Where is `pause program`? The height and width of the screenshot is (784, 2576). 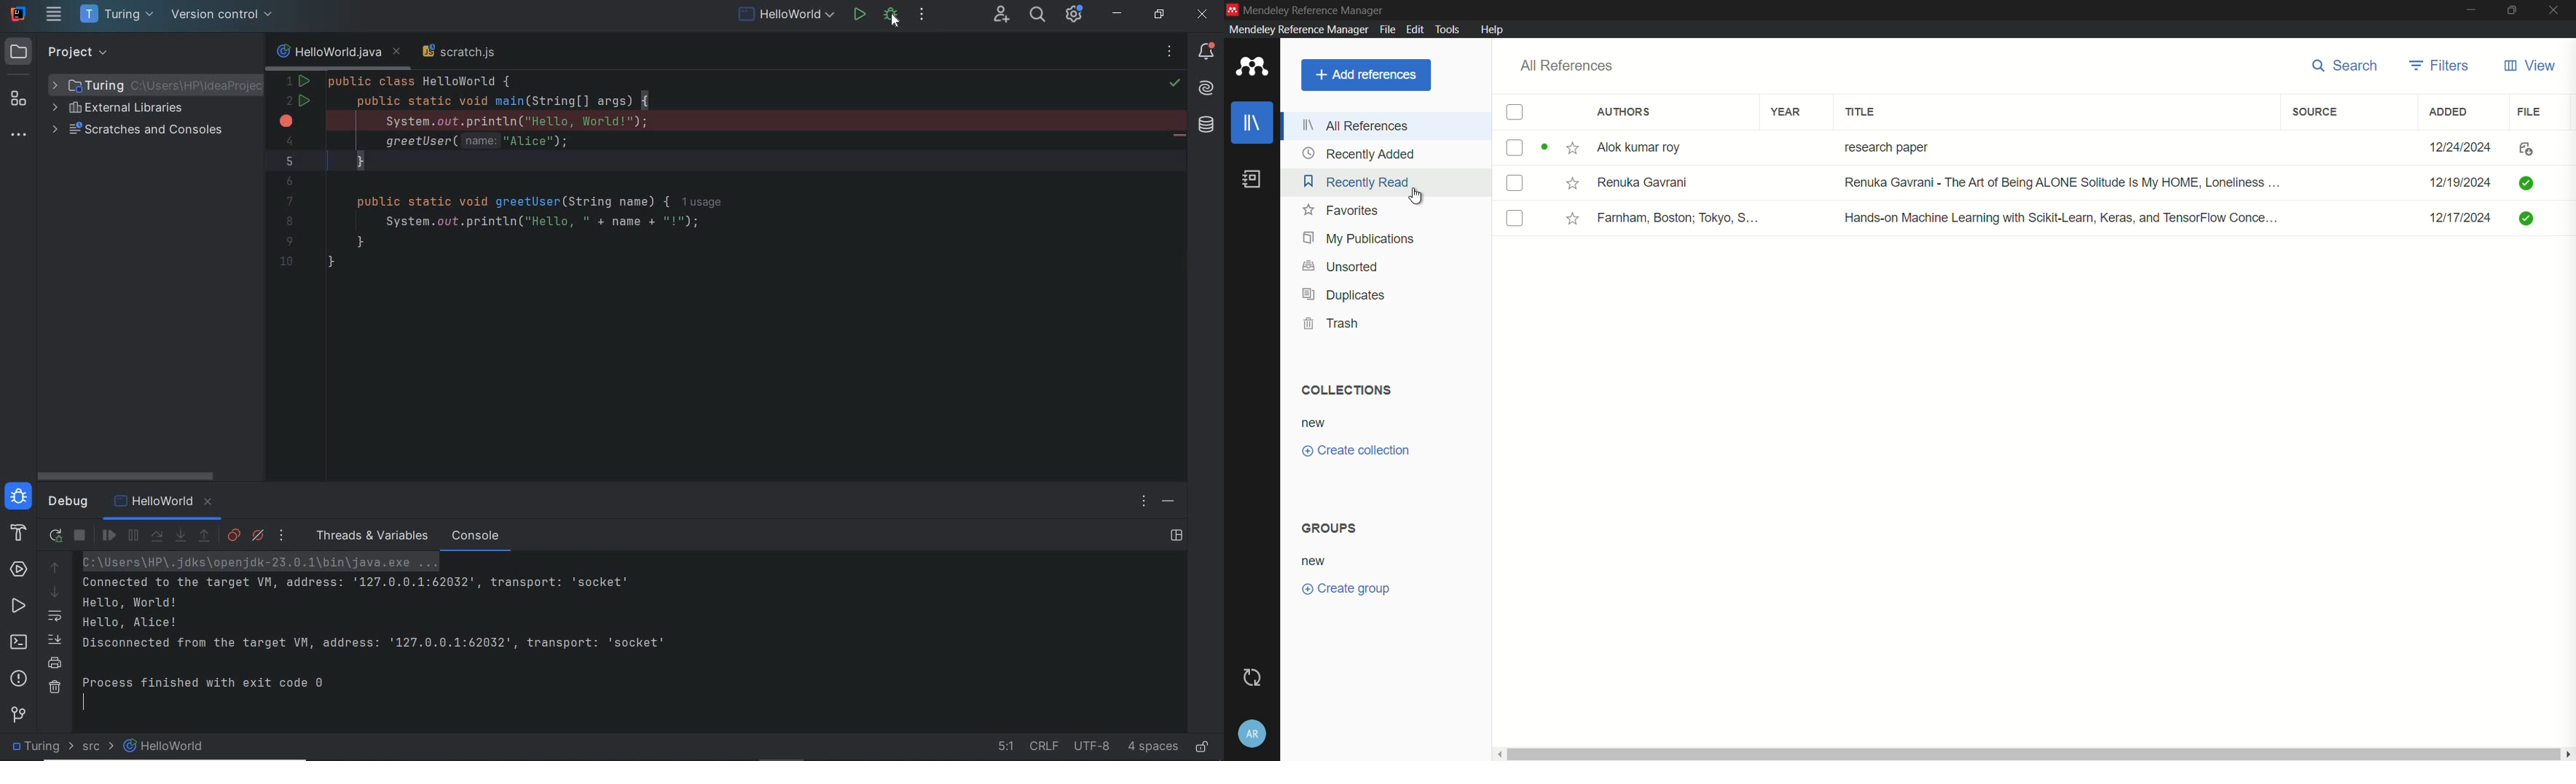 pause program is located at coordinates (133, 536).